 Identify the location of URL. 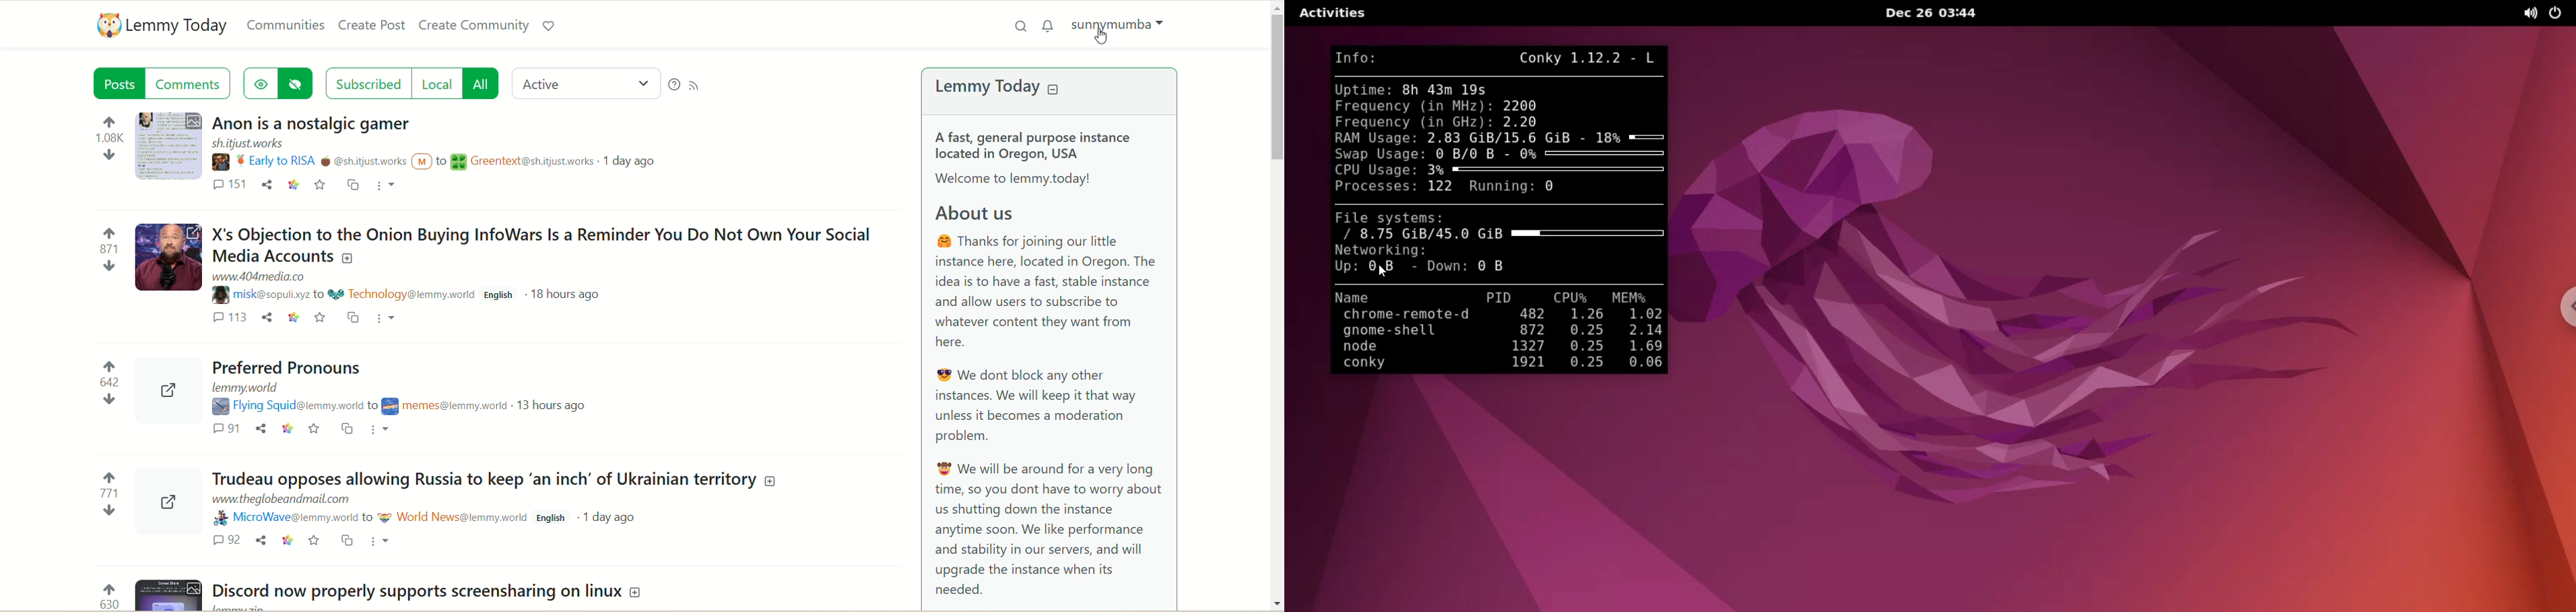
(275, 500).